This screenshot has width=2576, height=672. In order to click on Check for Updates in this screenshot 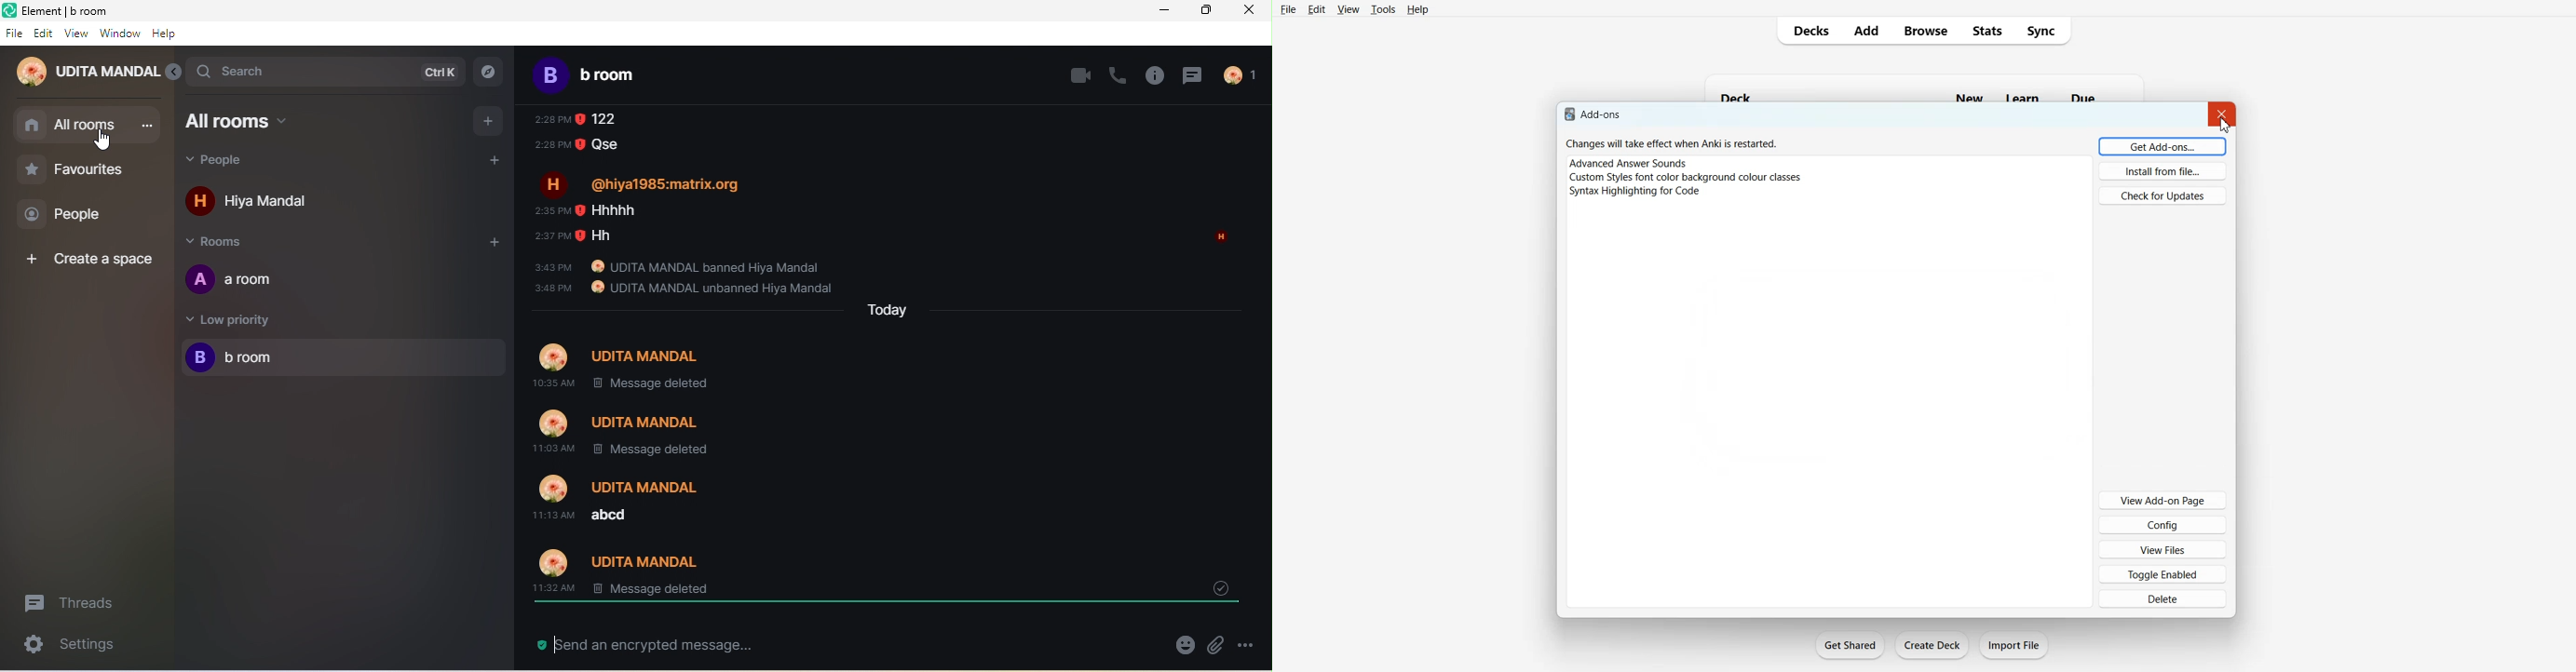, I will do `click(2162, 195)`.